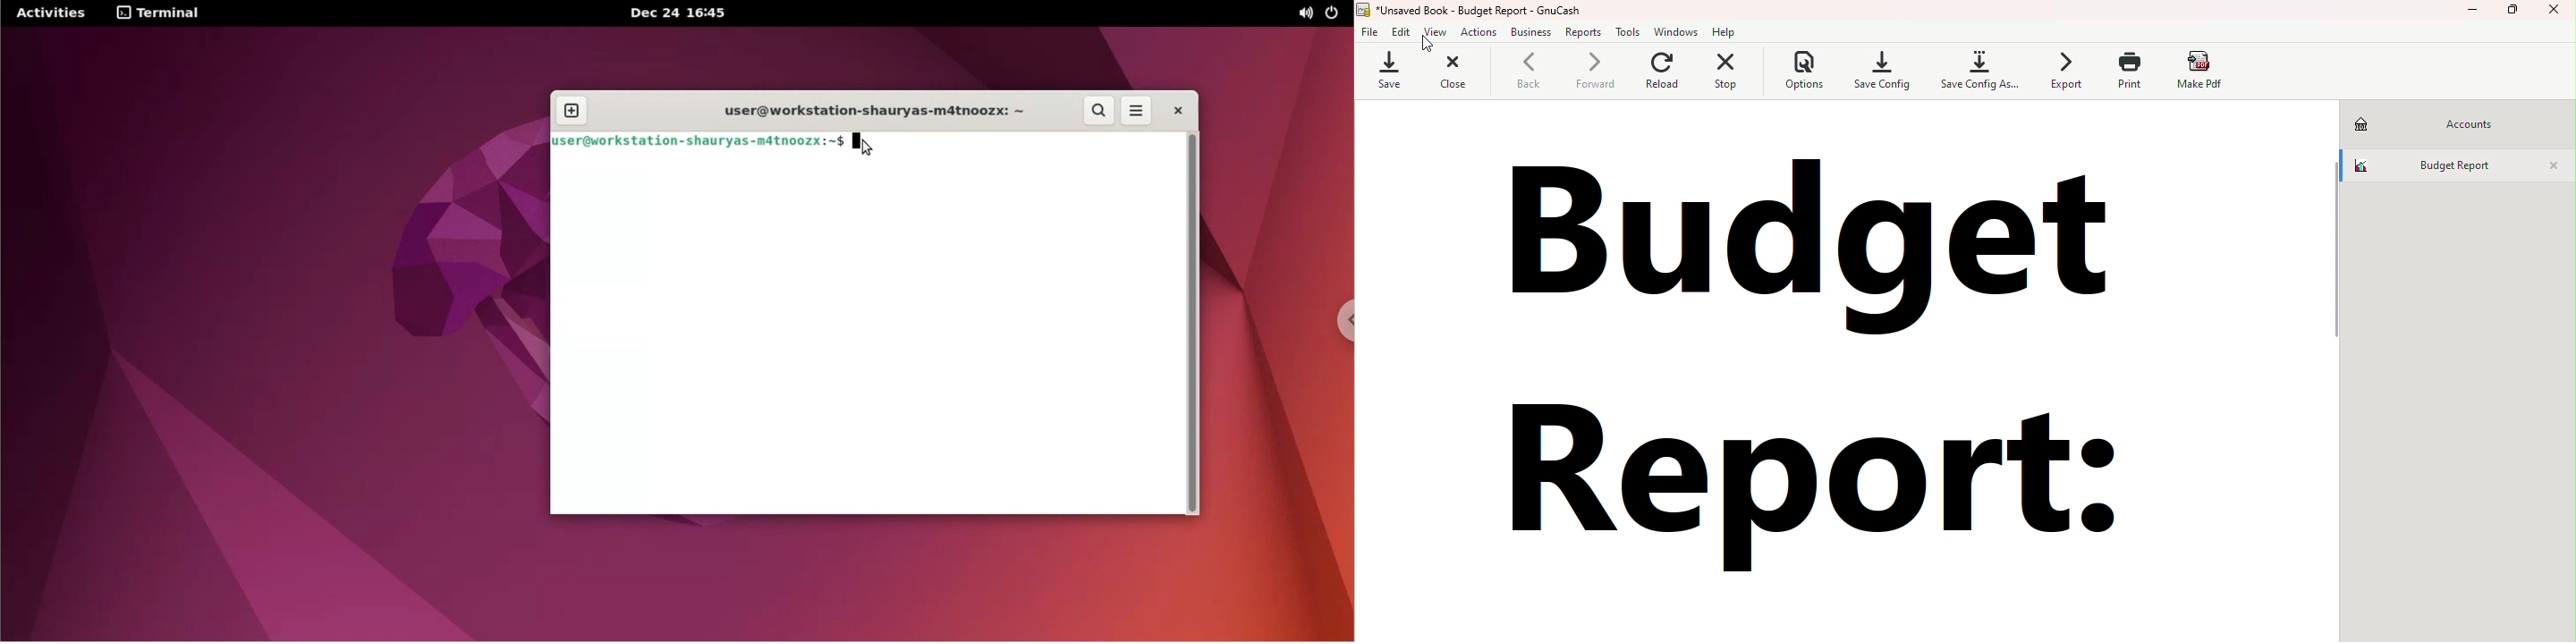  I want to click on Print, so click(2125, 73).